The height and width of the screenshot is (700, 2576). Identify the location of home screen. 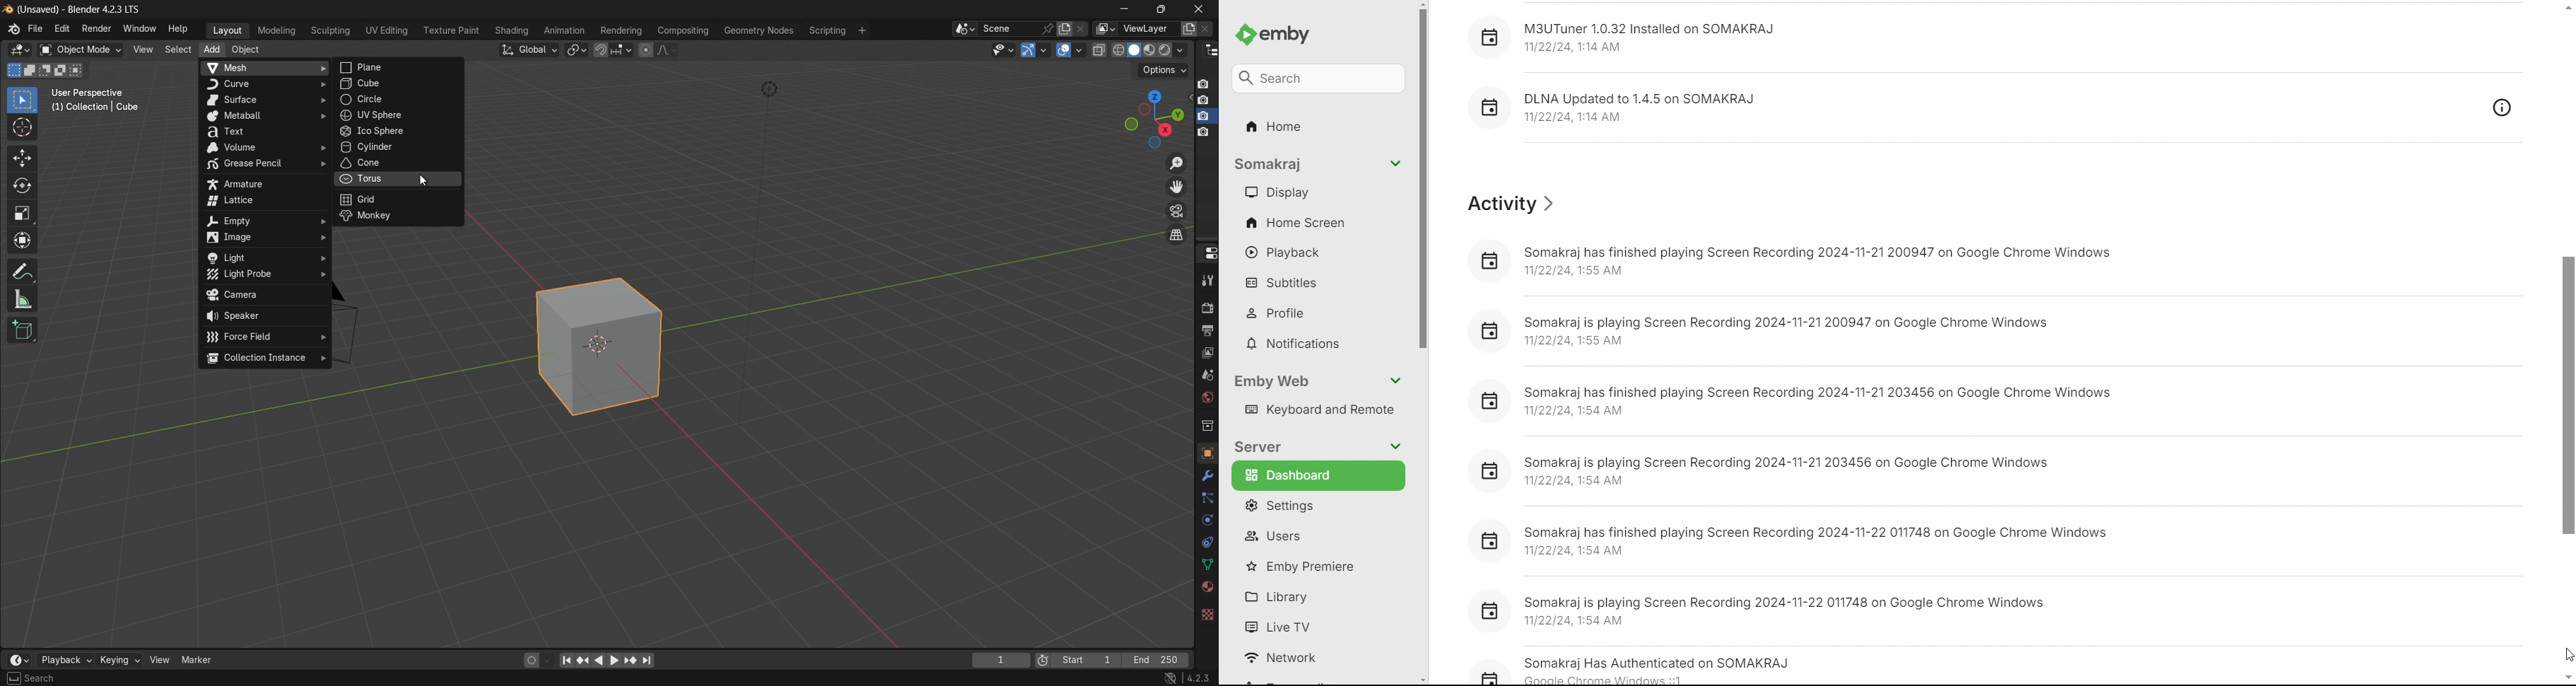
(1319, 221).